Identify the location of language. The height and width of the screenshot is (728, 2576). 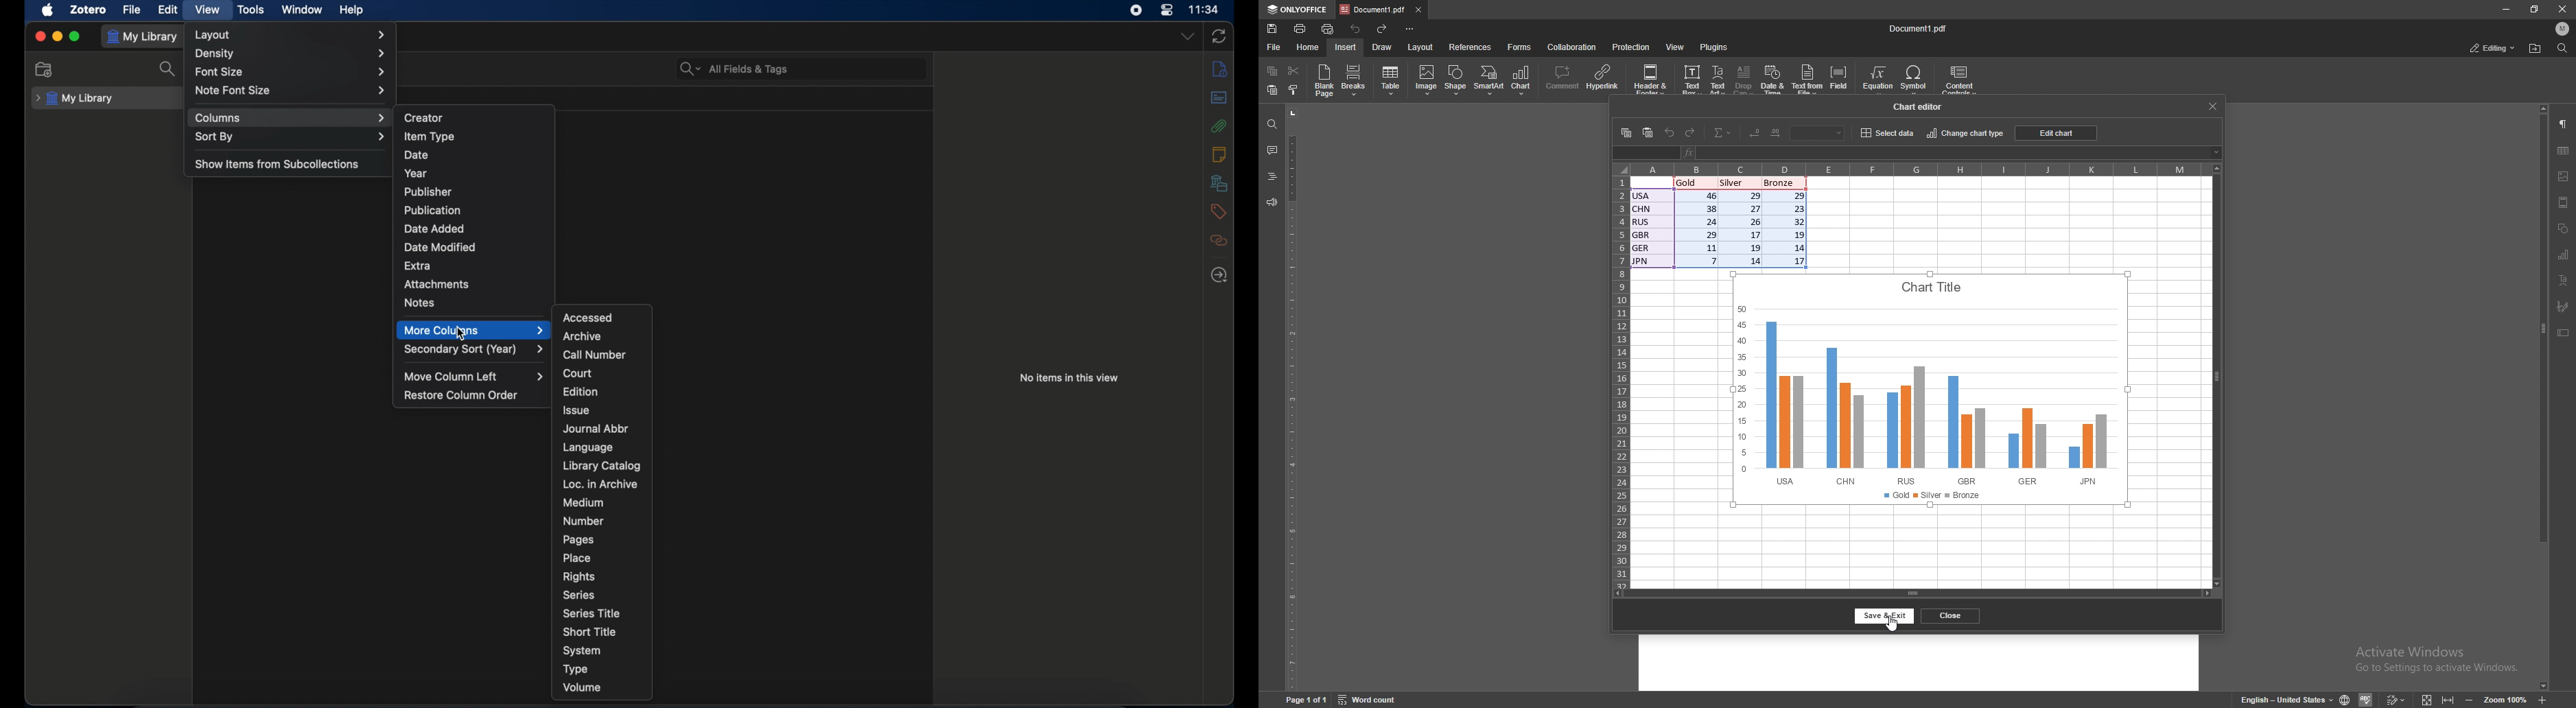
(588, 447).